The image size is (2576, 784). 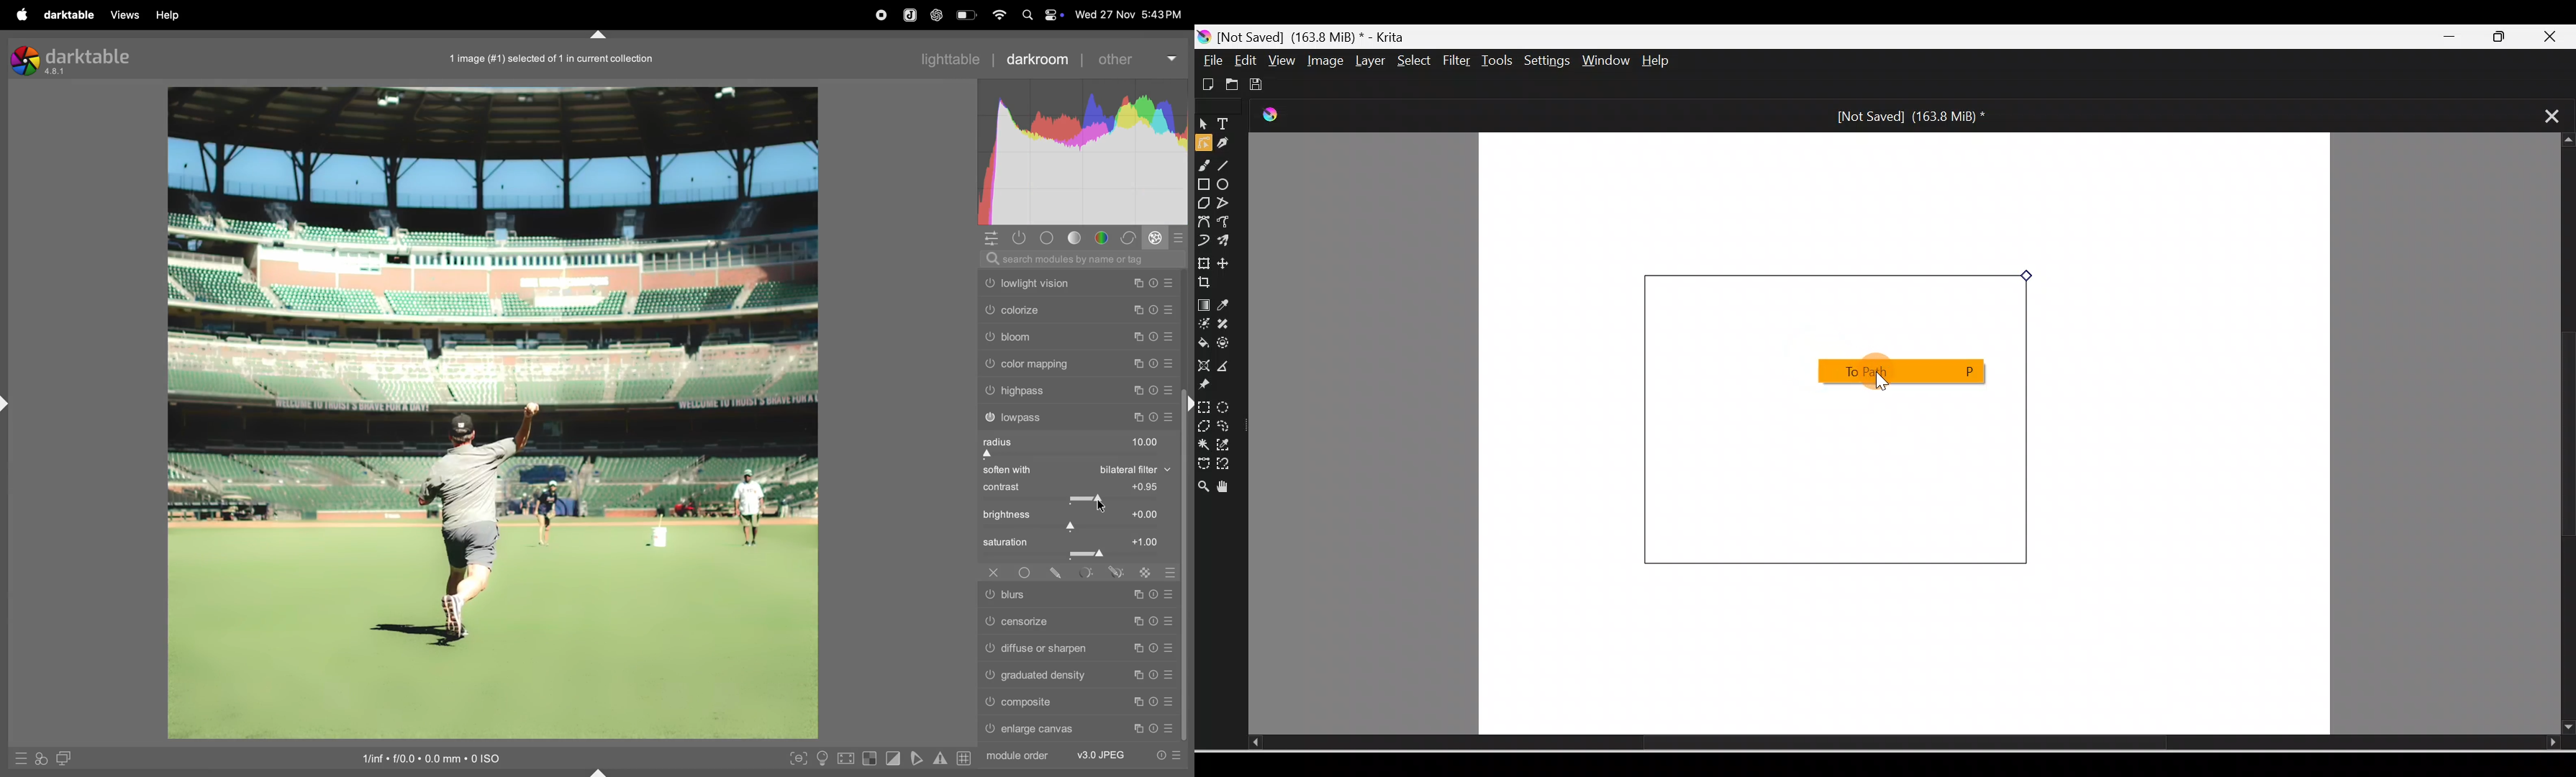 I want to click on diffuse or sharpen, so click(x=1080, y=649).